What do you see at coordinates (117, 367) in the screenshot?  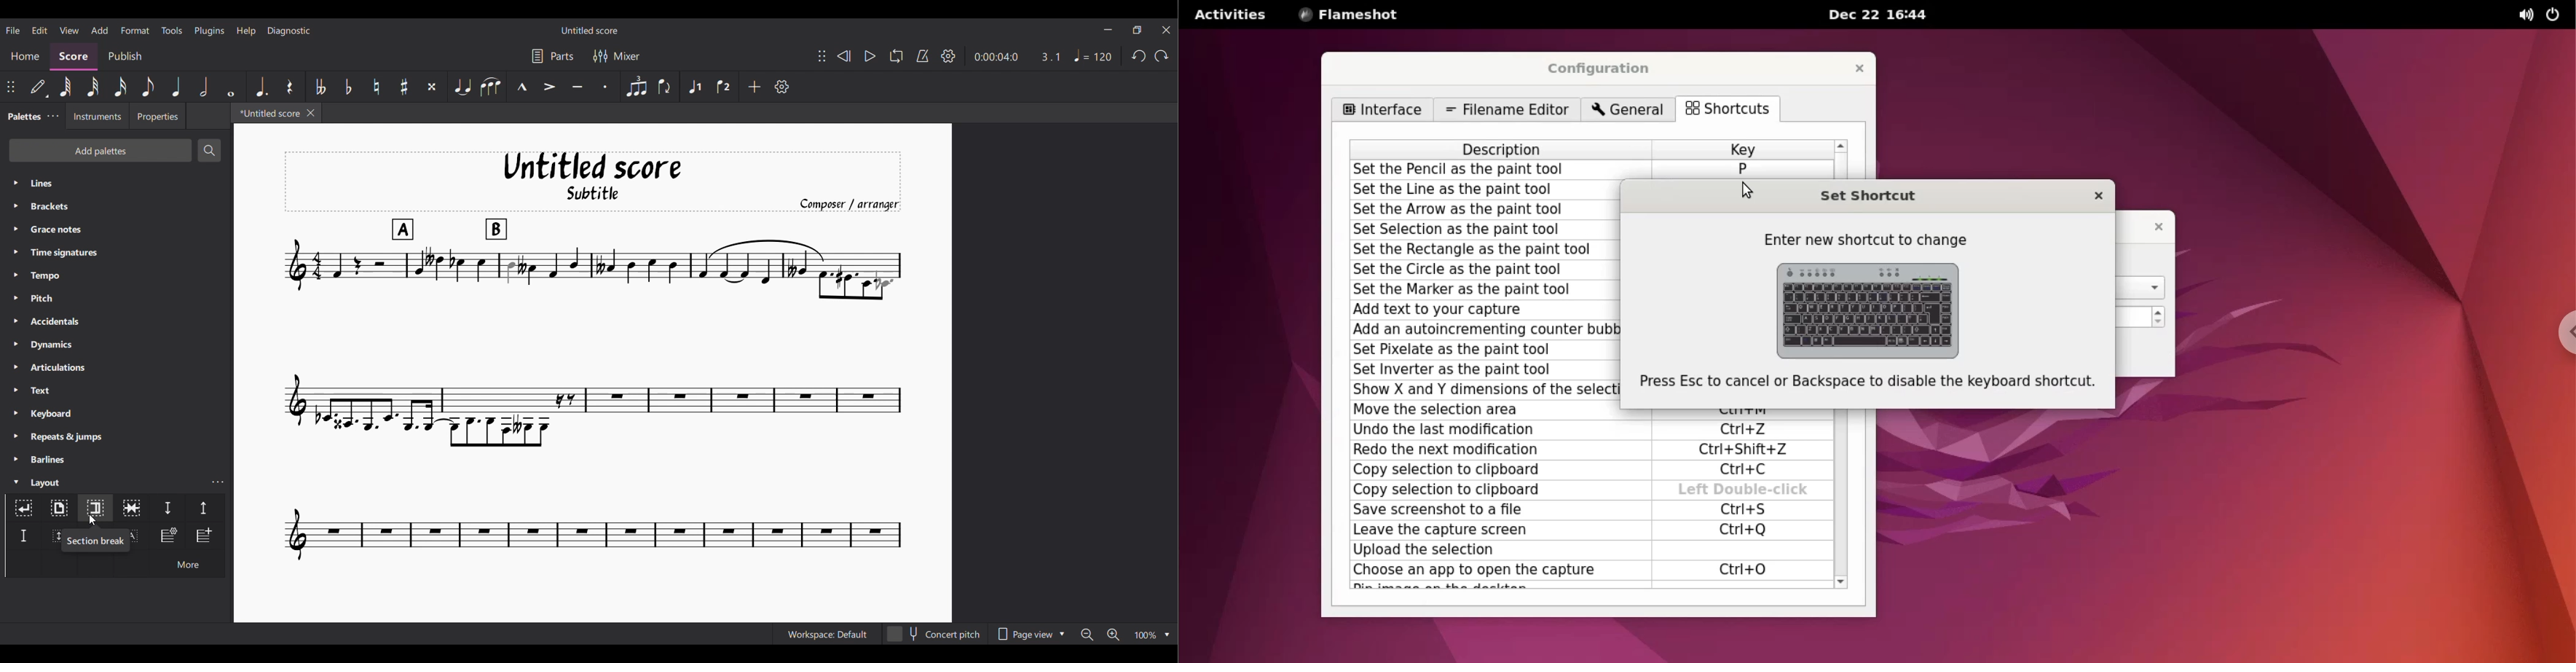 I see `Articulations` at bounding box center [117, 367].